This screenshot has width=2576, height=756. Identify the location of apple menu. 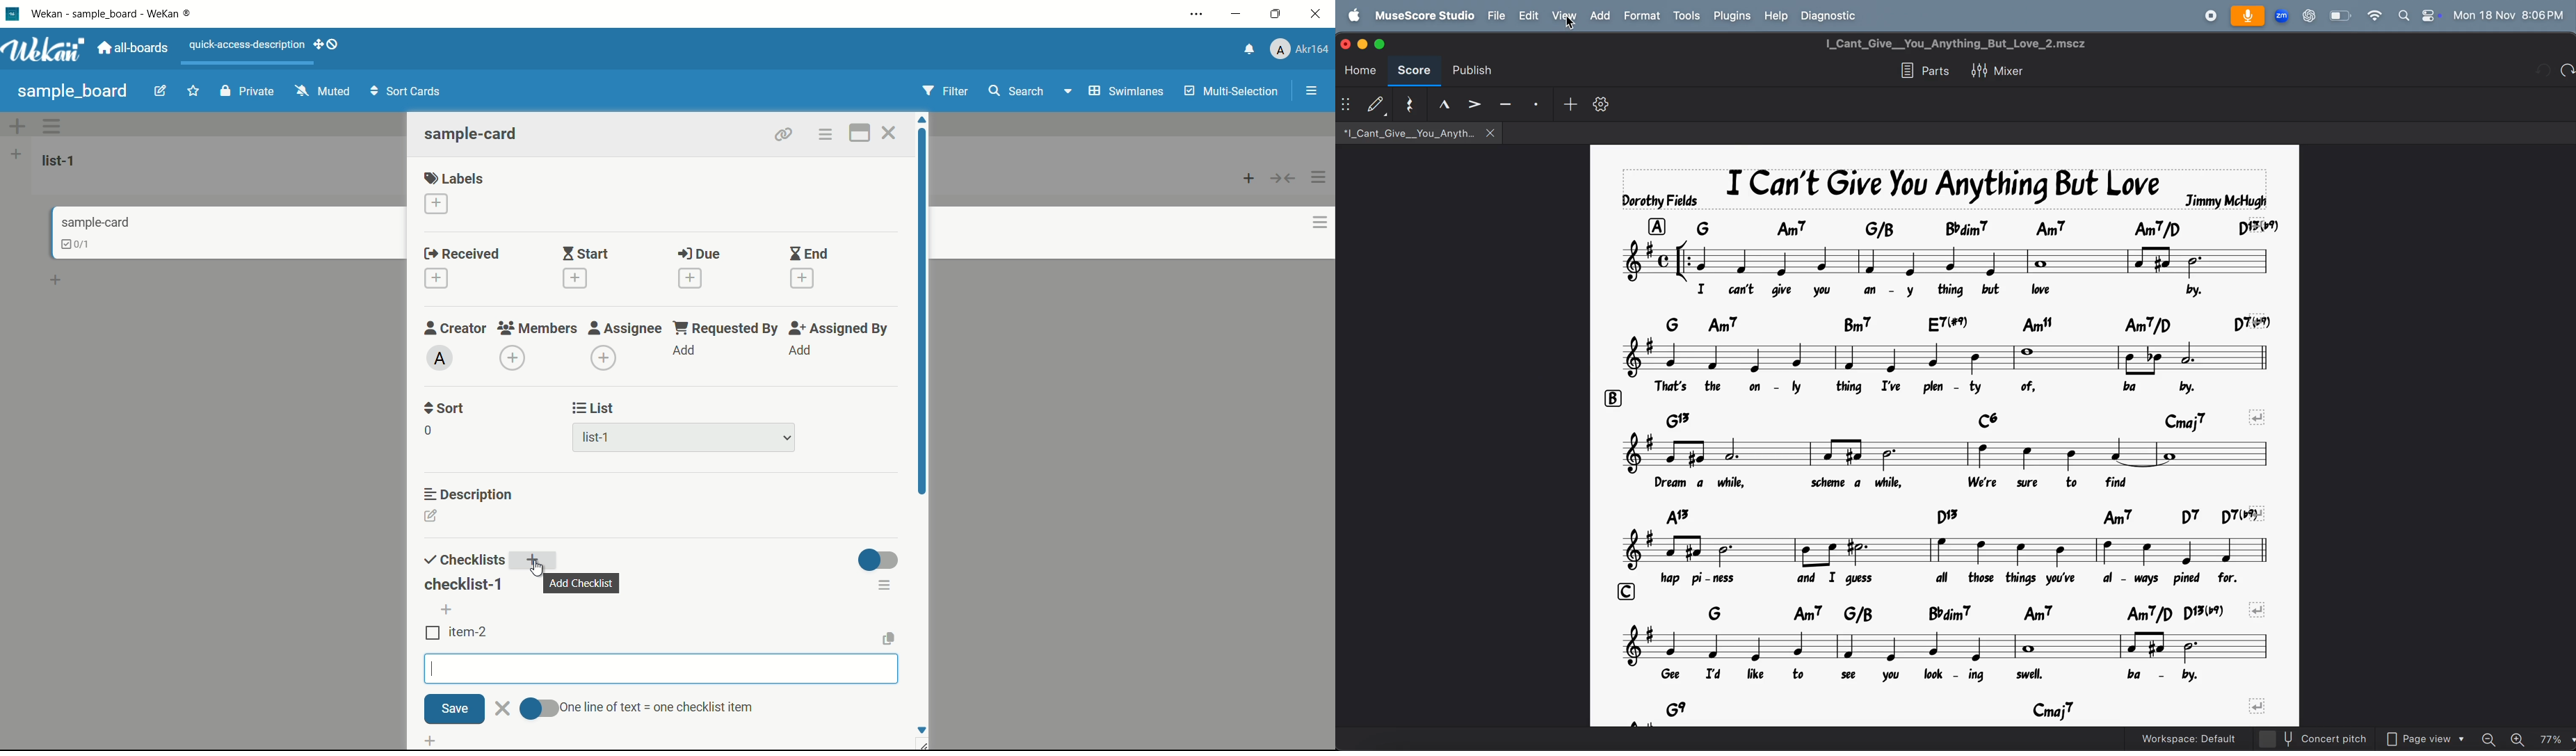
(1351, 16).